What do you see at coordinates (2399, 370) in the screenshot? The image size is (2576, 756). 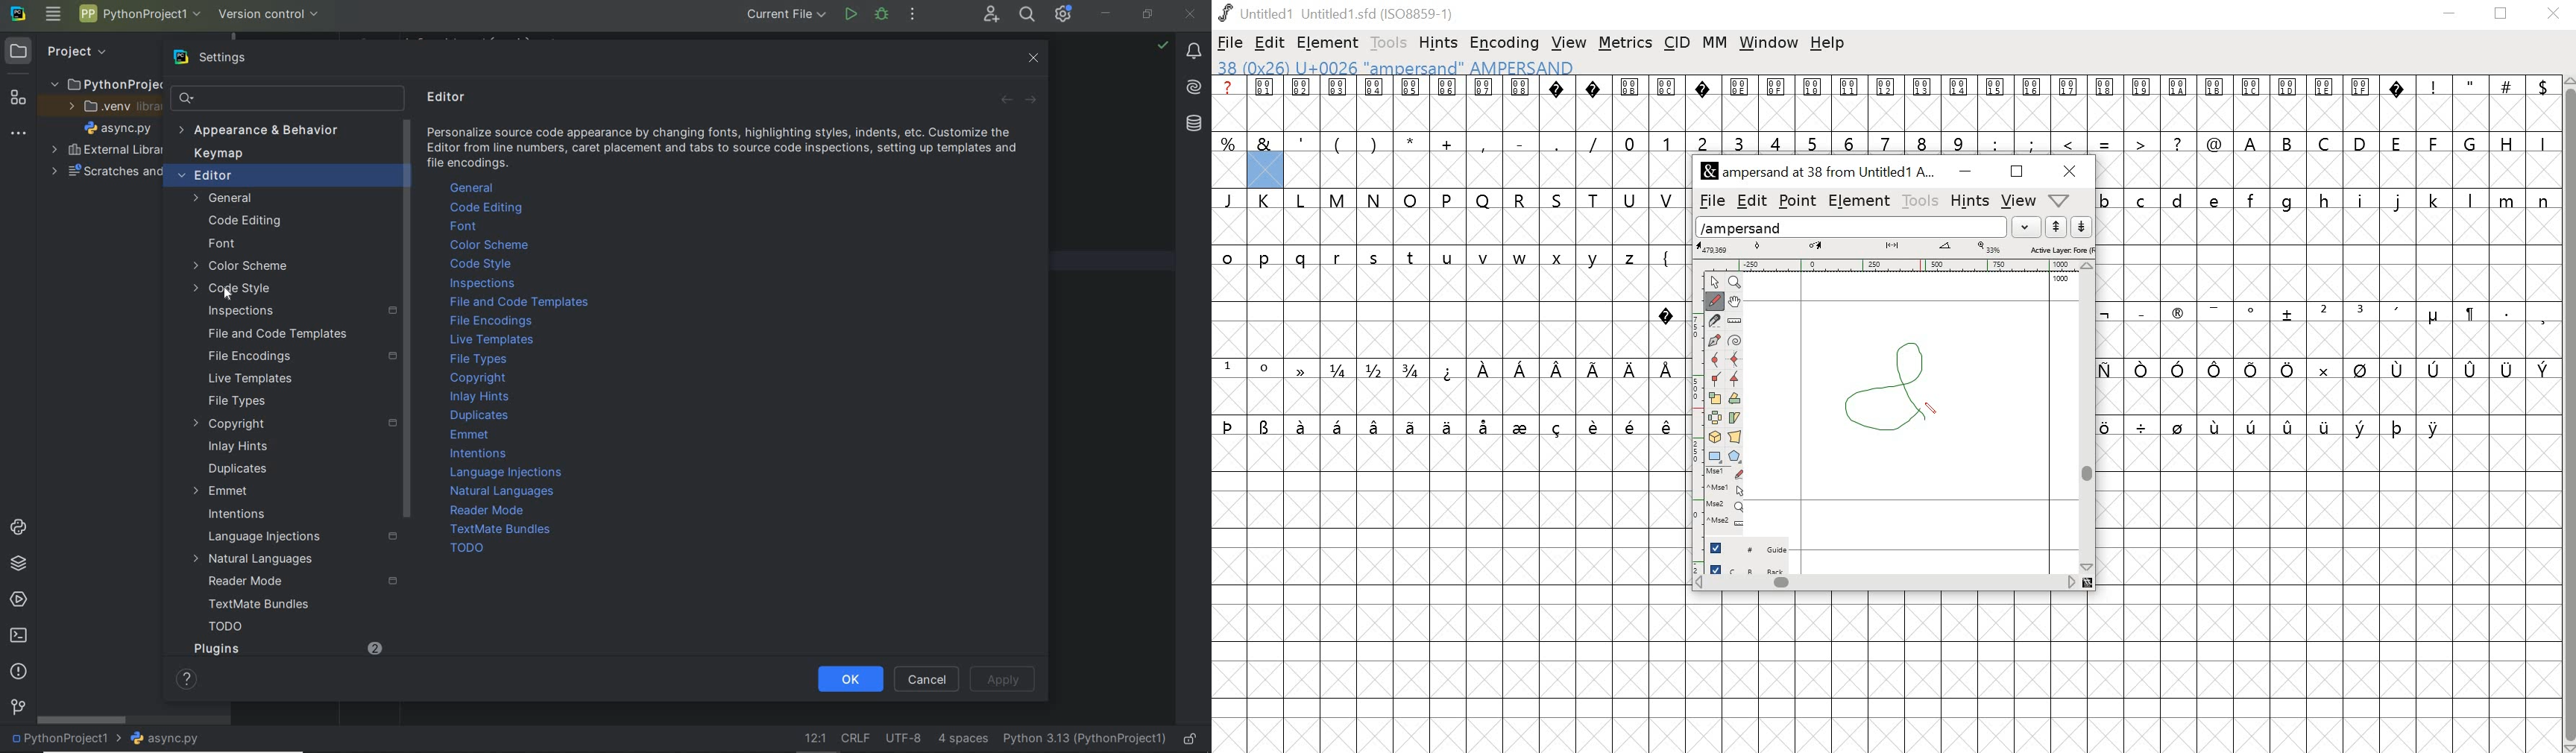 I see `symbol` at bounding box center [2399, 370].